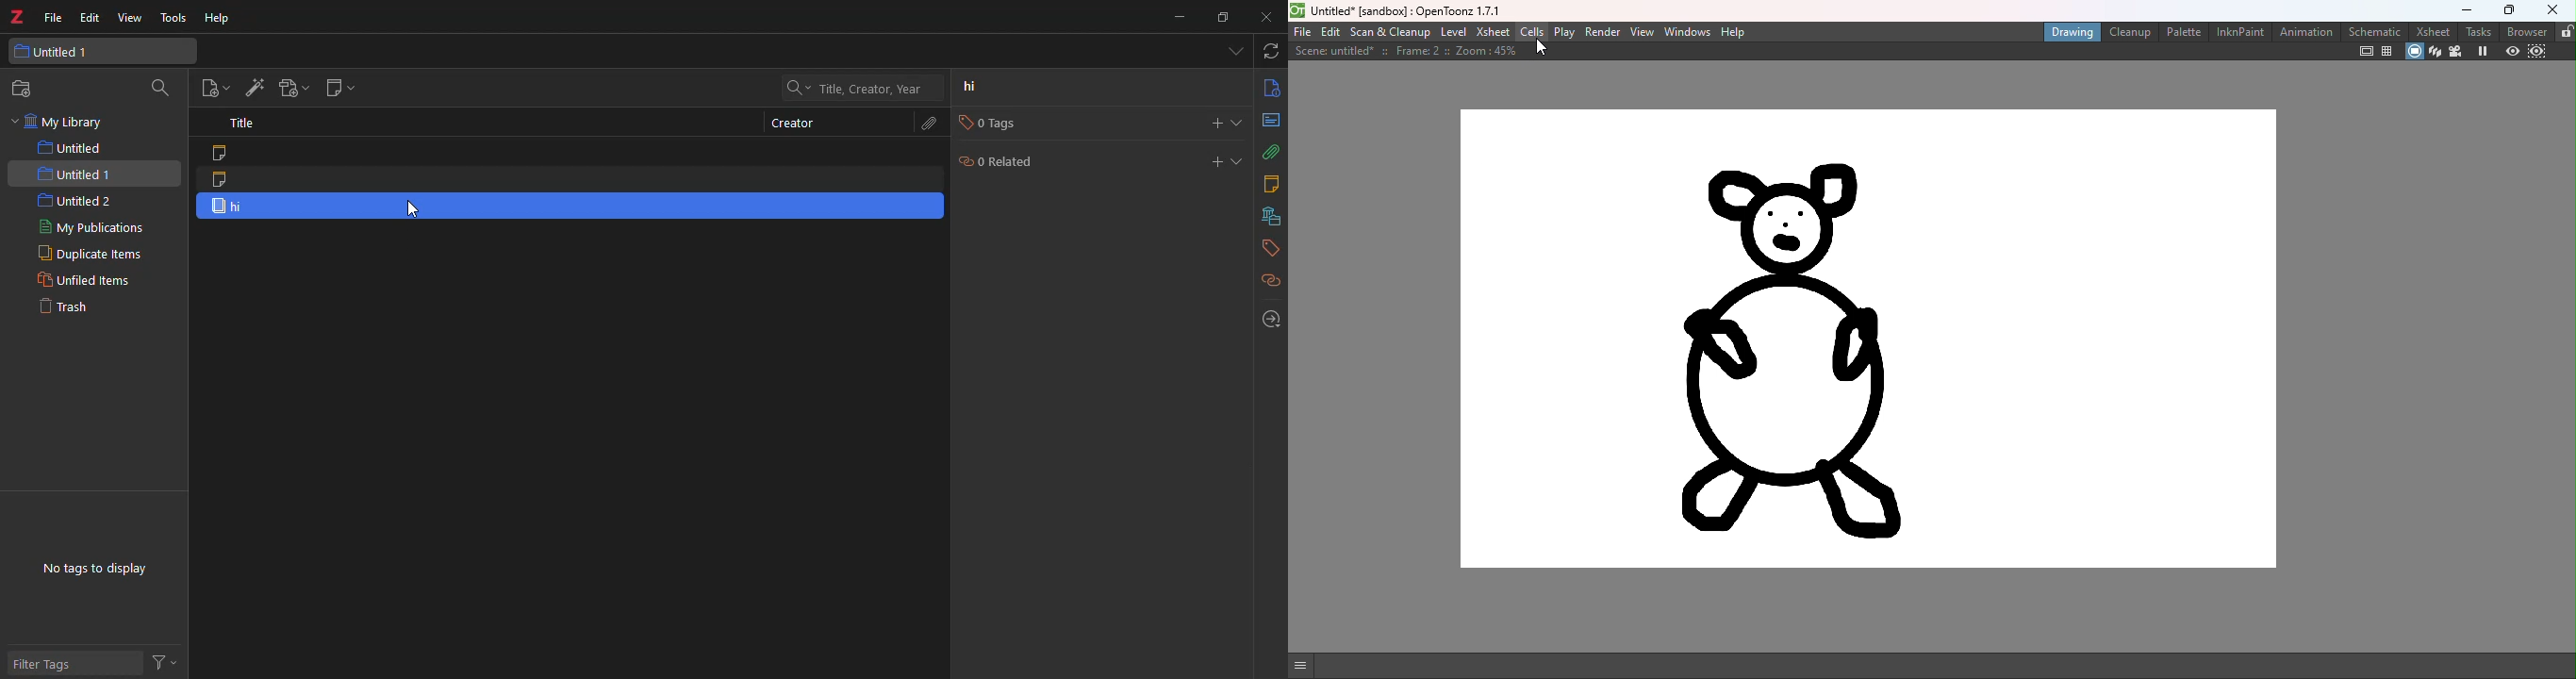  I want to click on abstract, so click(1271, 123).